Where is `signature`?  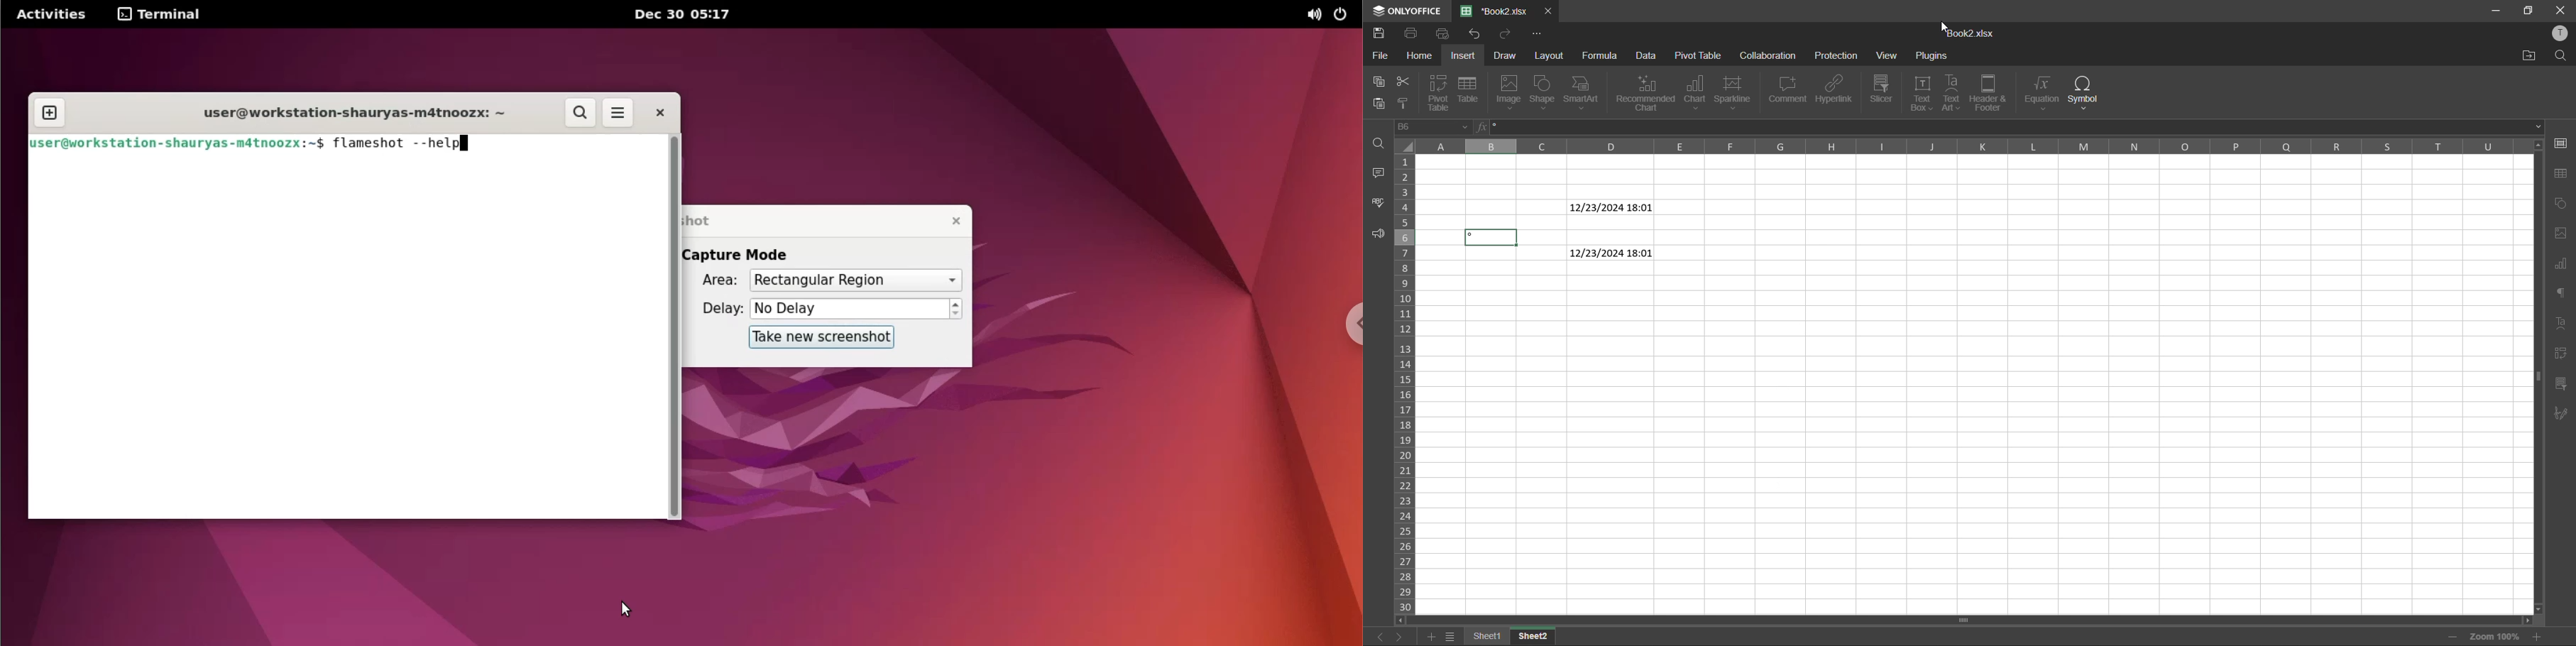
signature is located at coordinates (2564, 413).